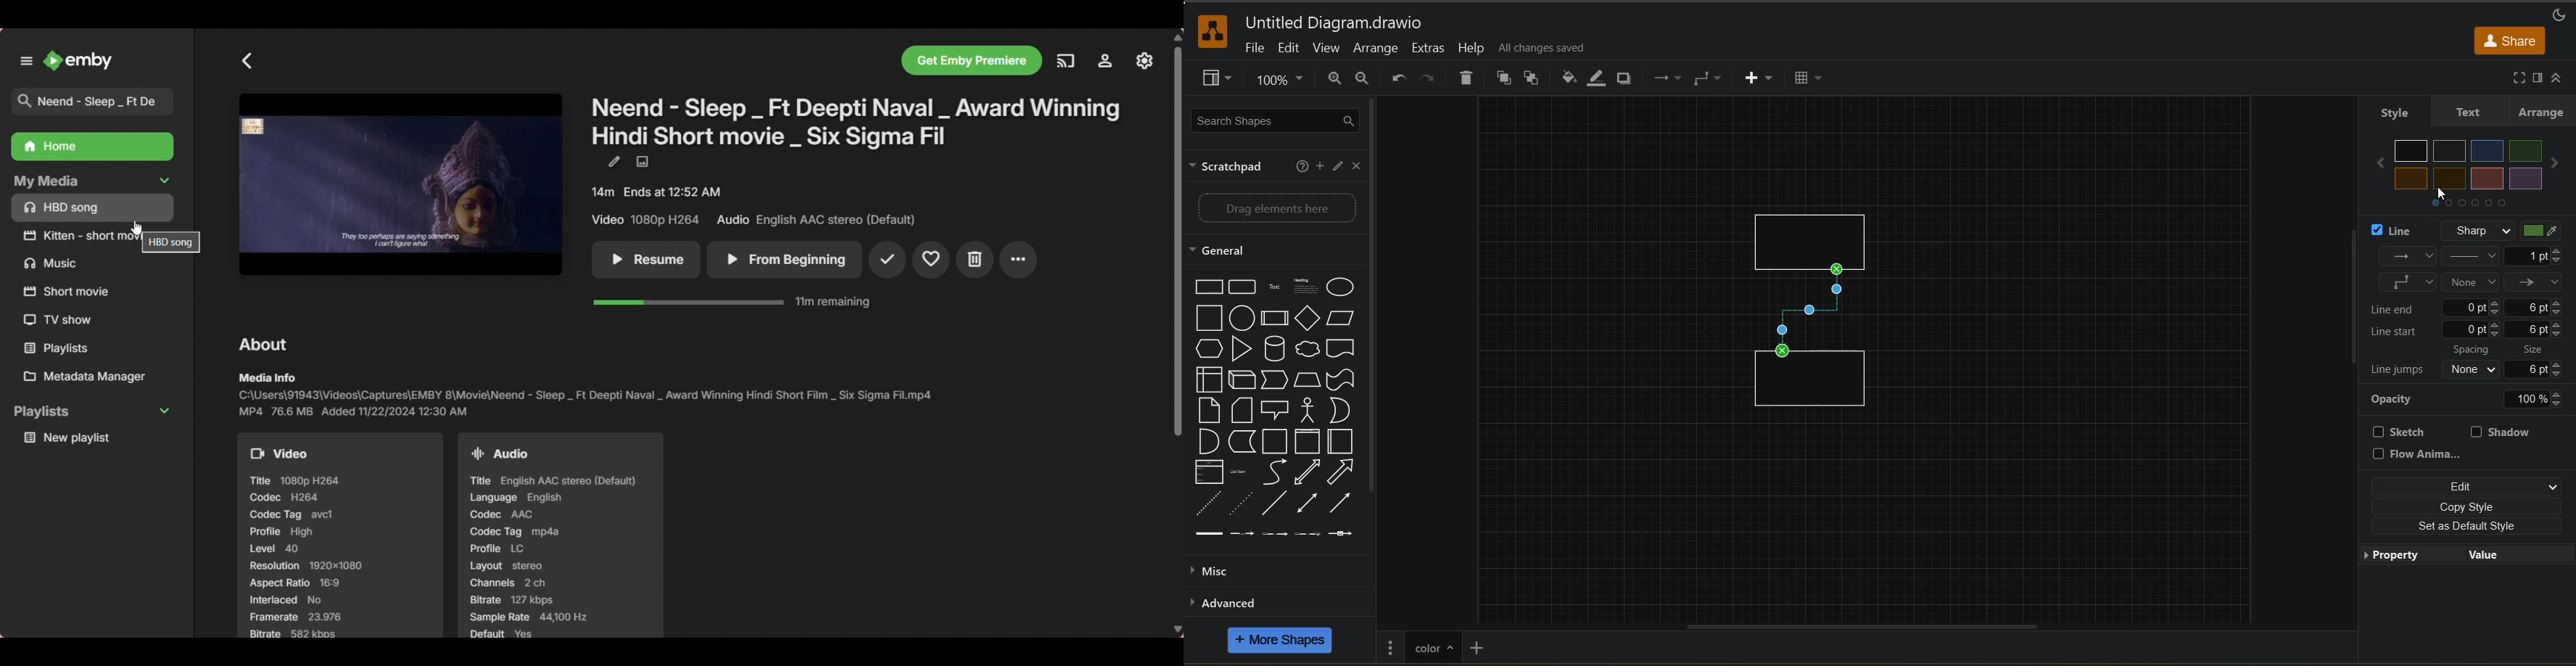  What do you see at coordinates (1599, 78) in the screenshot?
I see `line color` at bounding box center [1599, 78].